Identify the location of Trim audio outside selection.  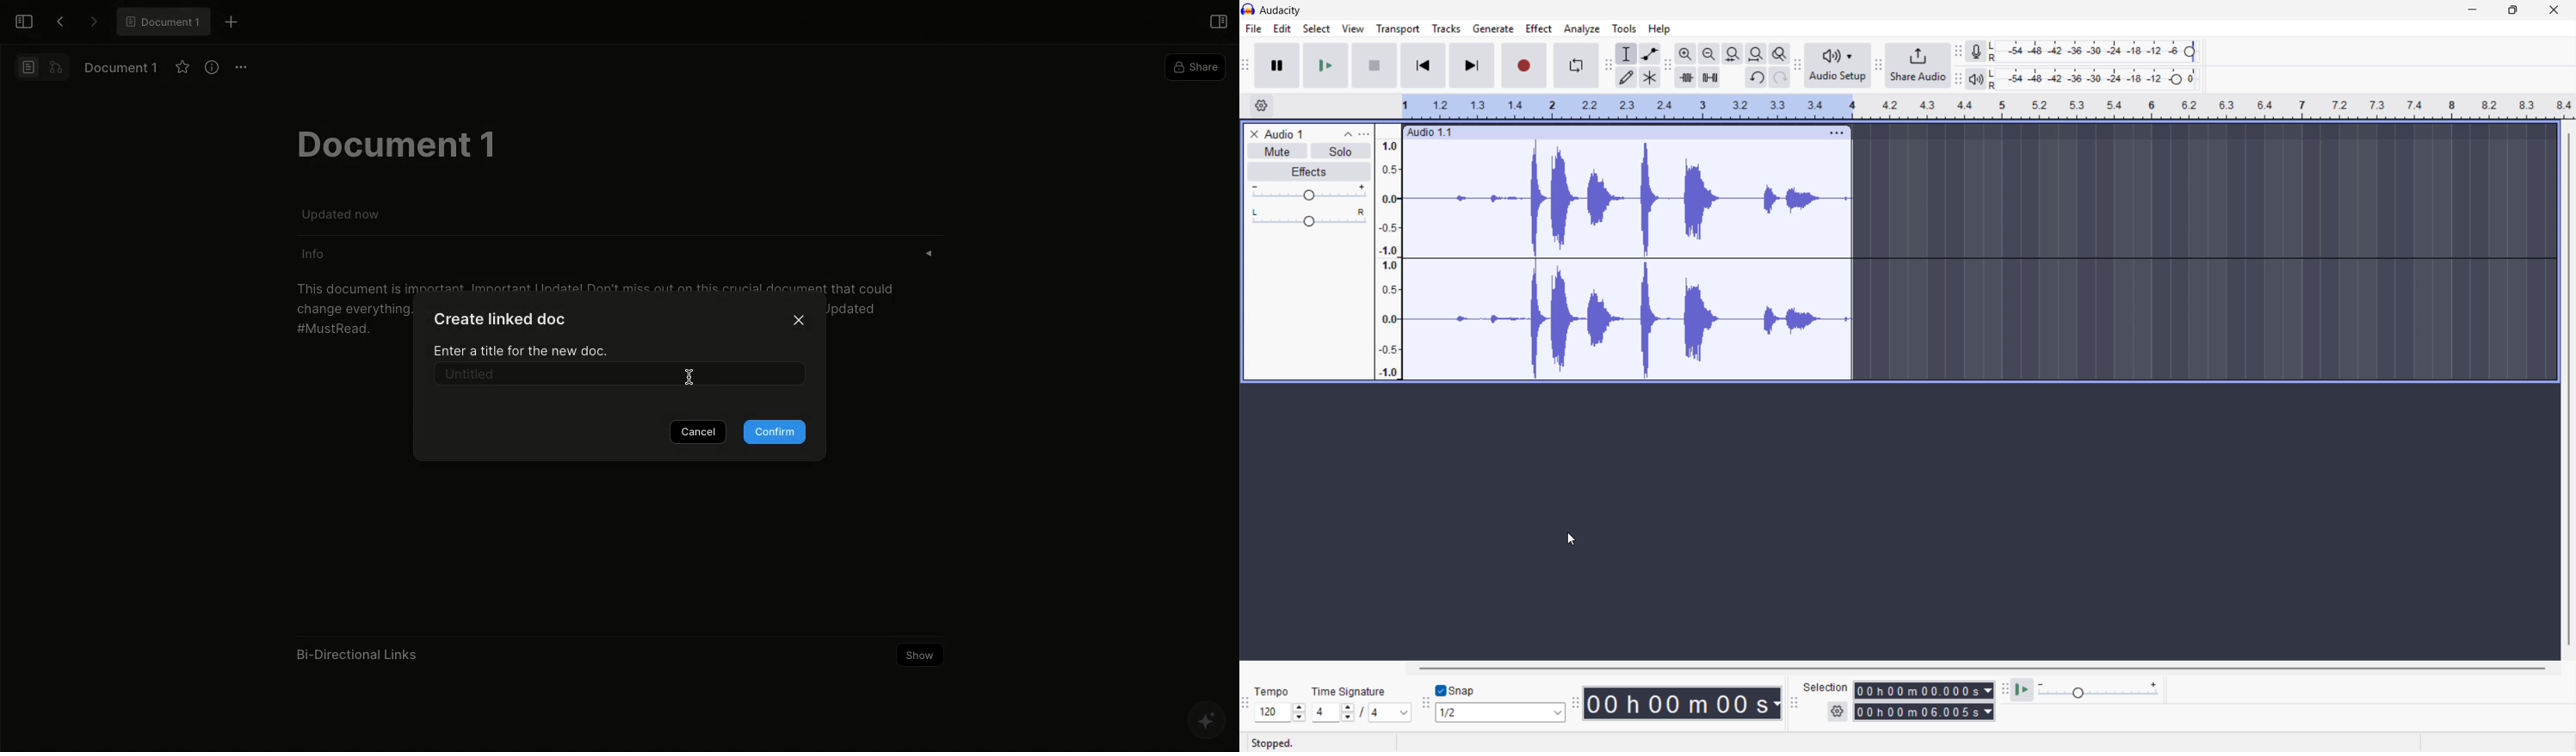
(1686, 77).